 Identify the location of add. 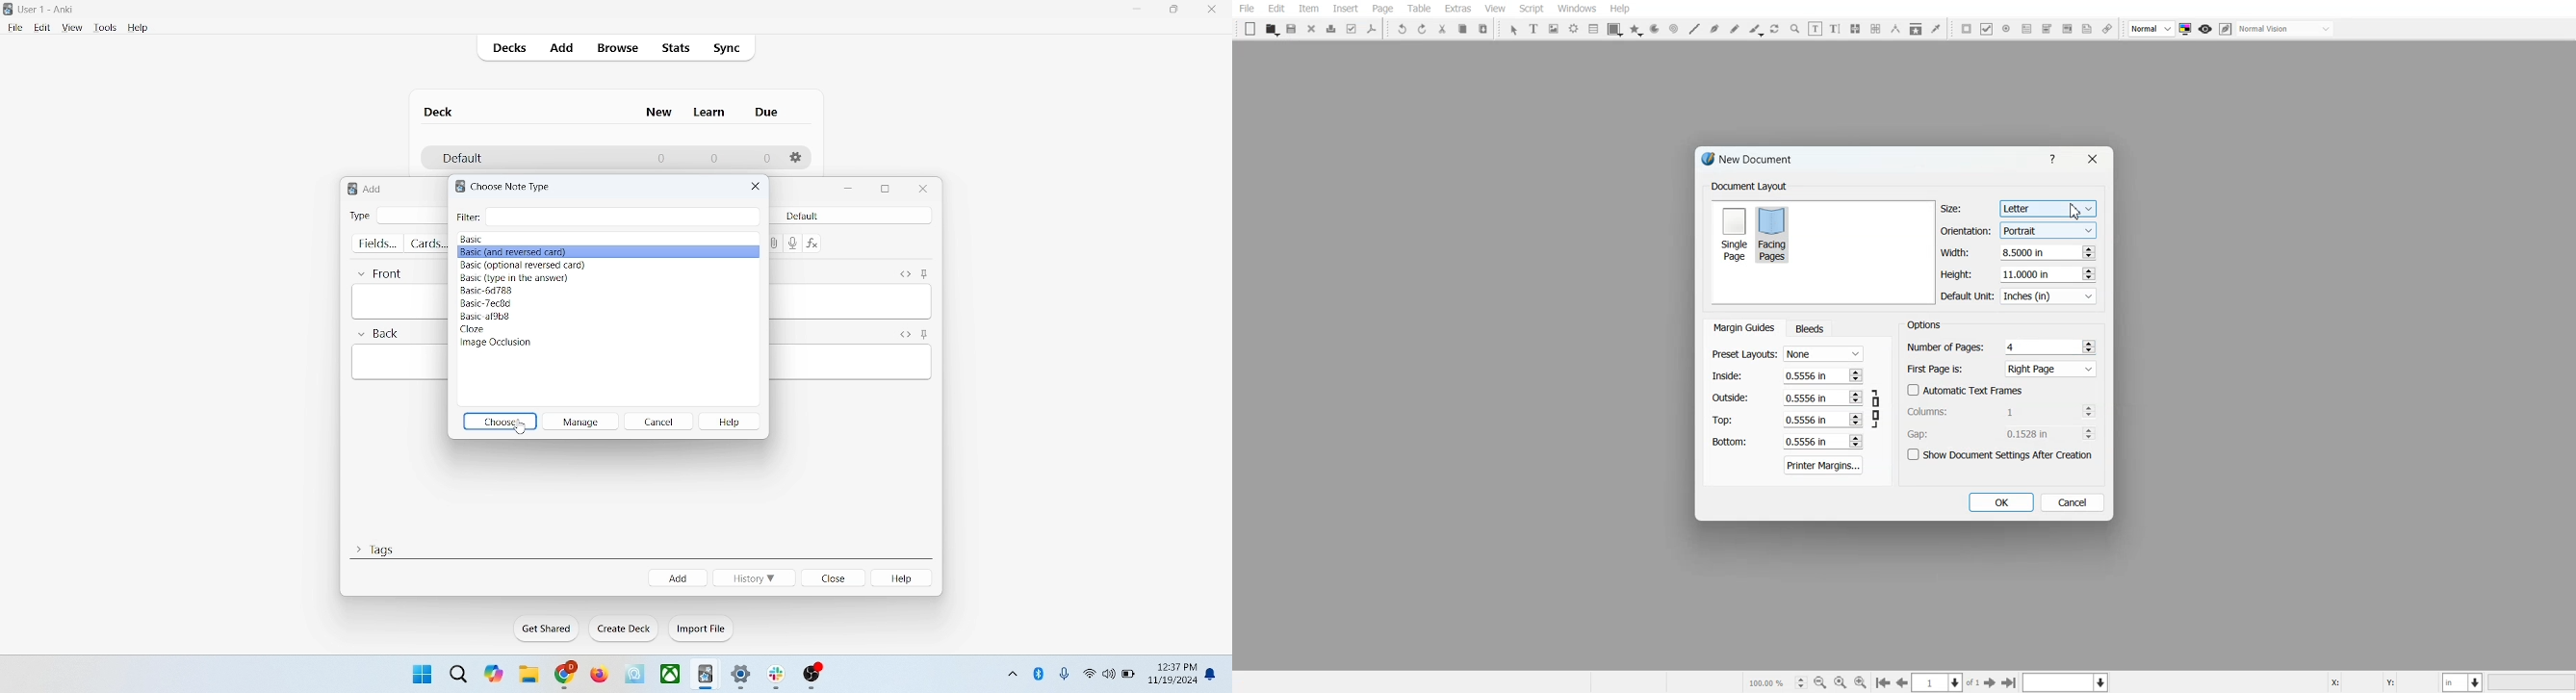
(678, 578).